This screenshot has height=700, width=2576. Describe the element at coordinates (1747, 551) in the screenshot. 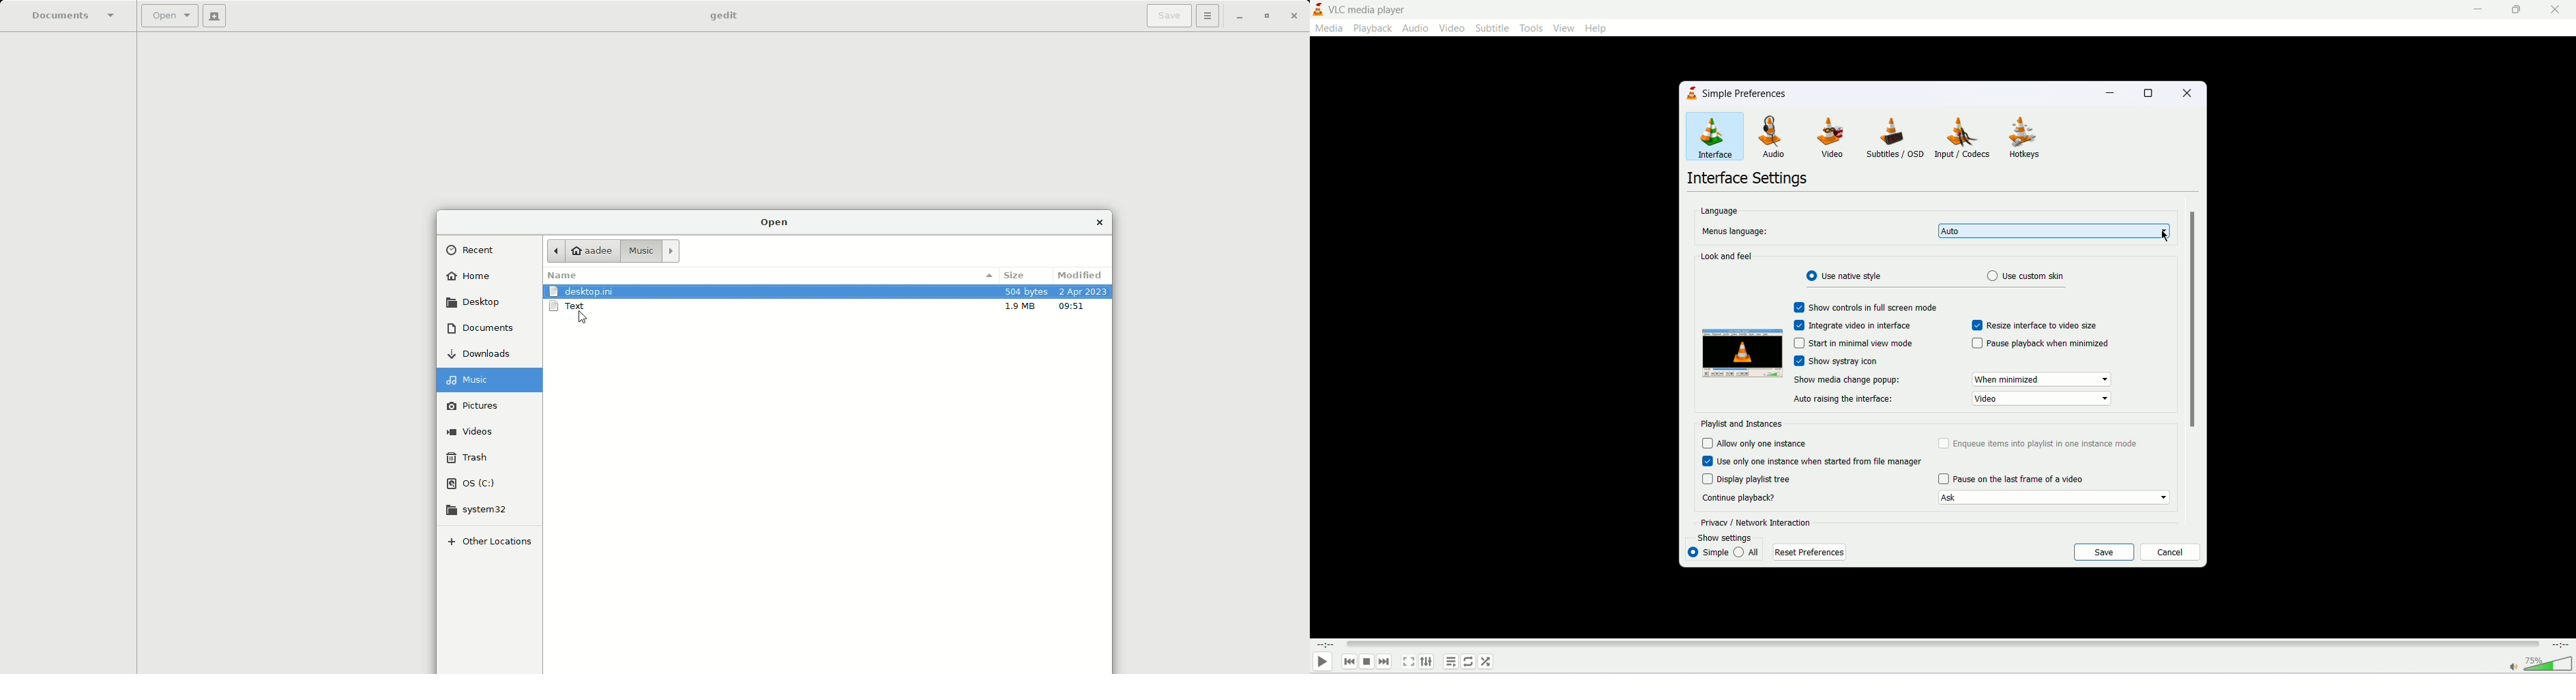

I see `all` at that location.